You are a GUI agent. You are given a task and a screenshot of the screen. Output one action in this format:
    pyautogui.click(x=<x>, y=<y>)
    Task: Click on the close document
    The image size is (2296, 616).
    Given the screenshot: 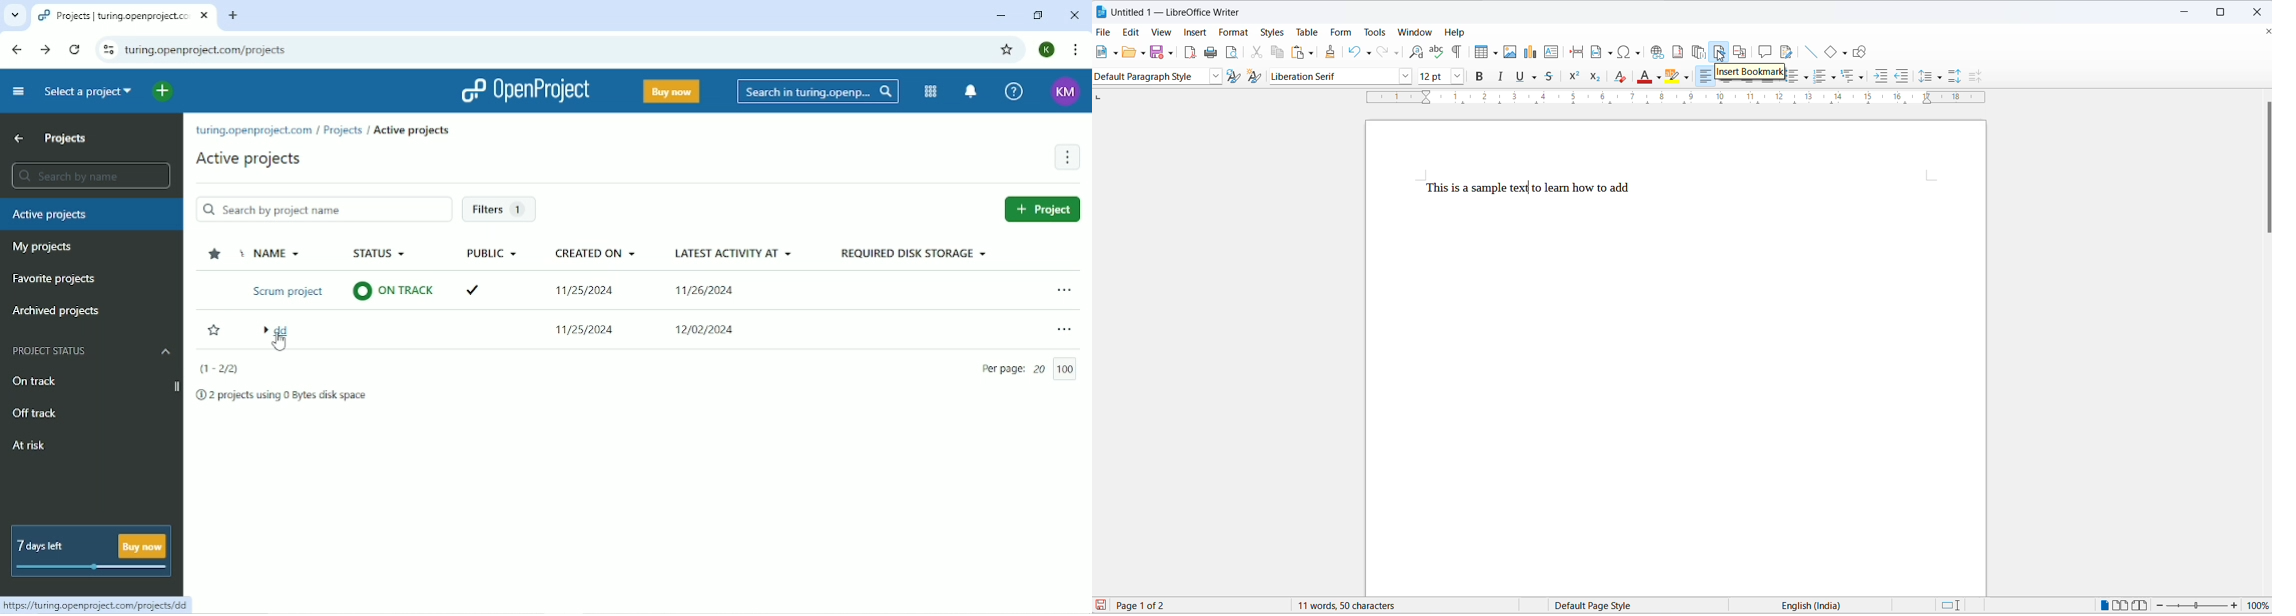 What is the action you would take?
    pyautogui.click(x=2264, y=32)
    